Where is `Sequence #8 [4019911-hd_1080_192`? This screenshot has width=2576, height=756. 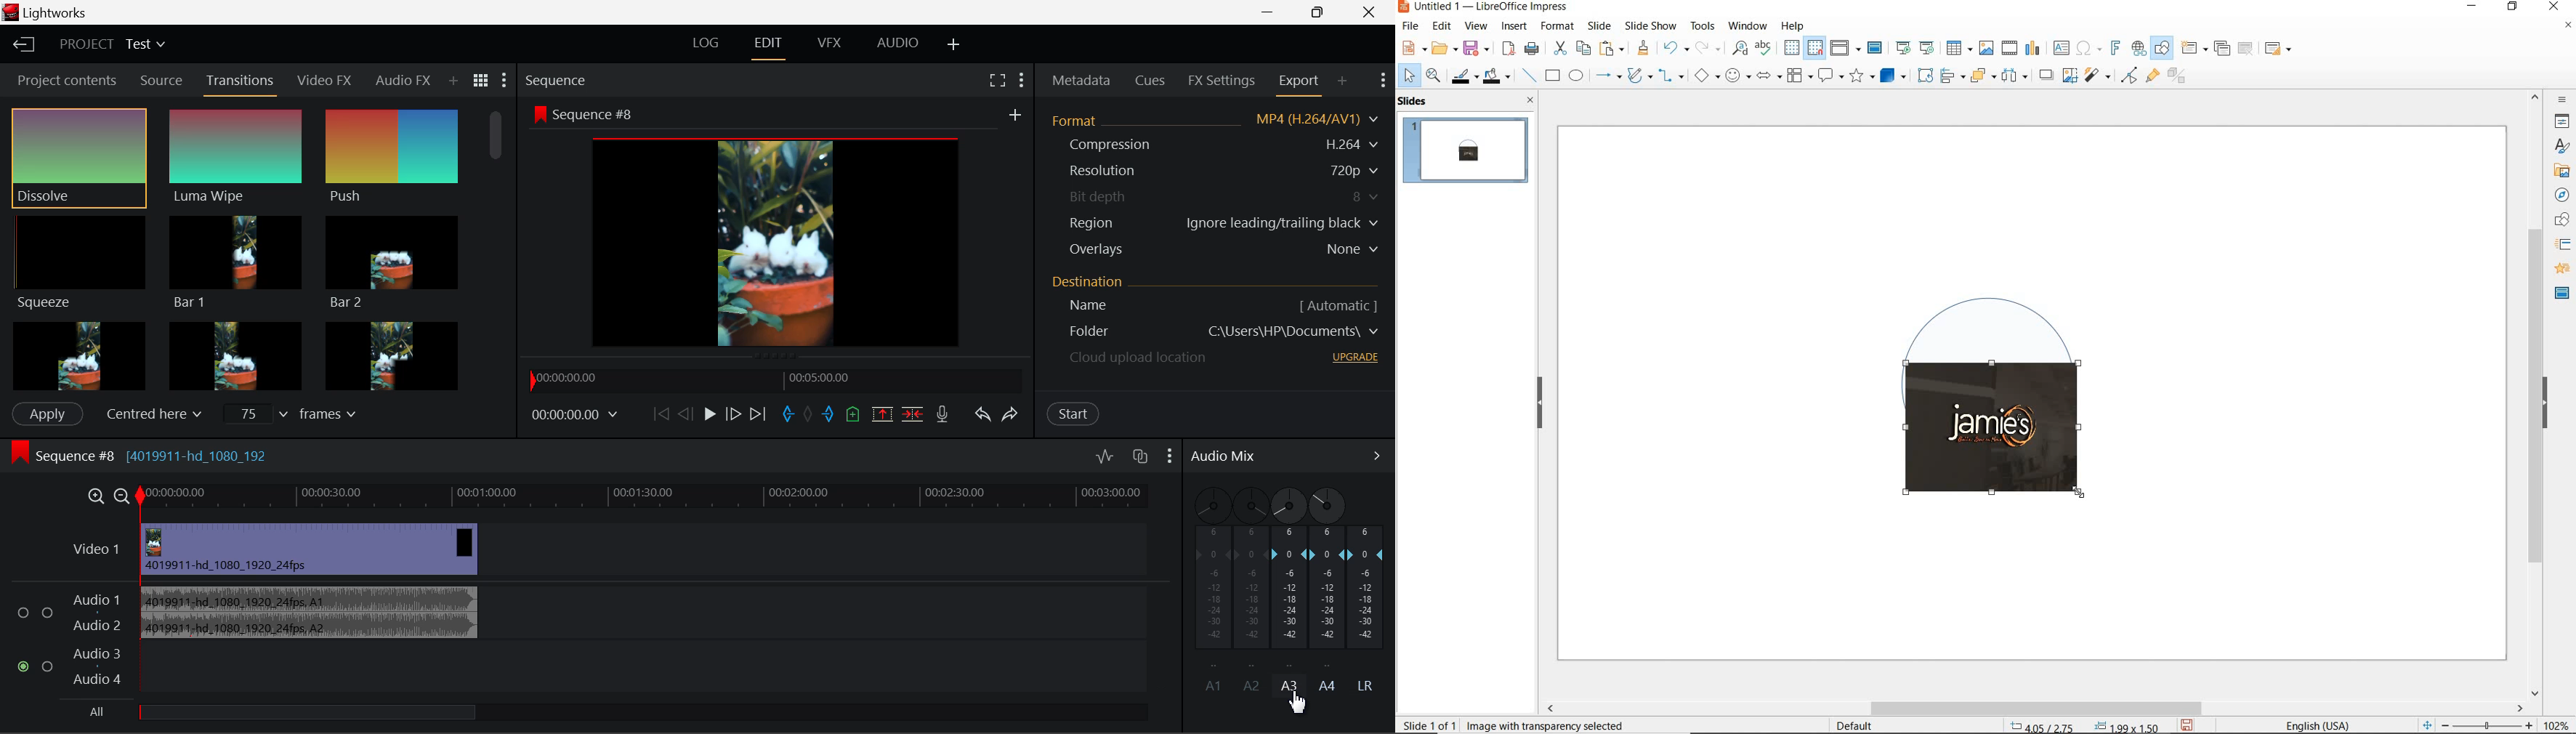 Sequence #8 [4019911-hd_1080_192 is located at coordinates (138, 455).